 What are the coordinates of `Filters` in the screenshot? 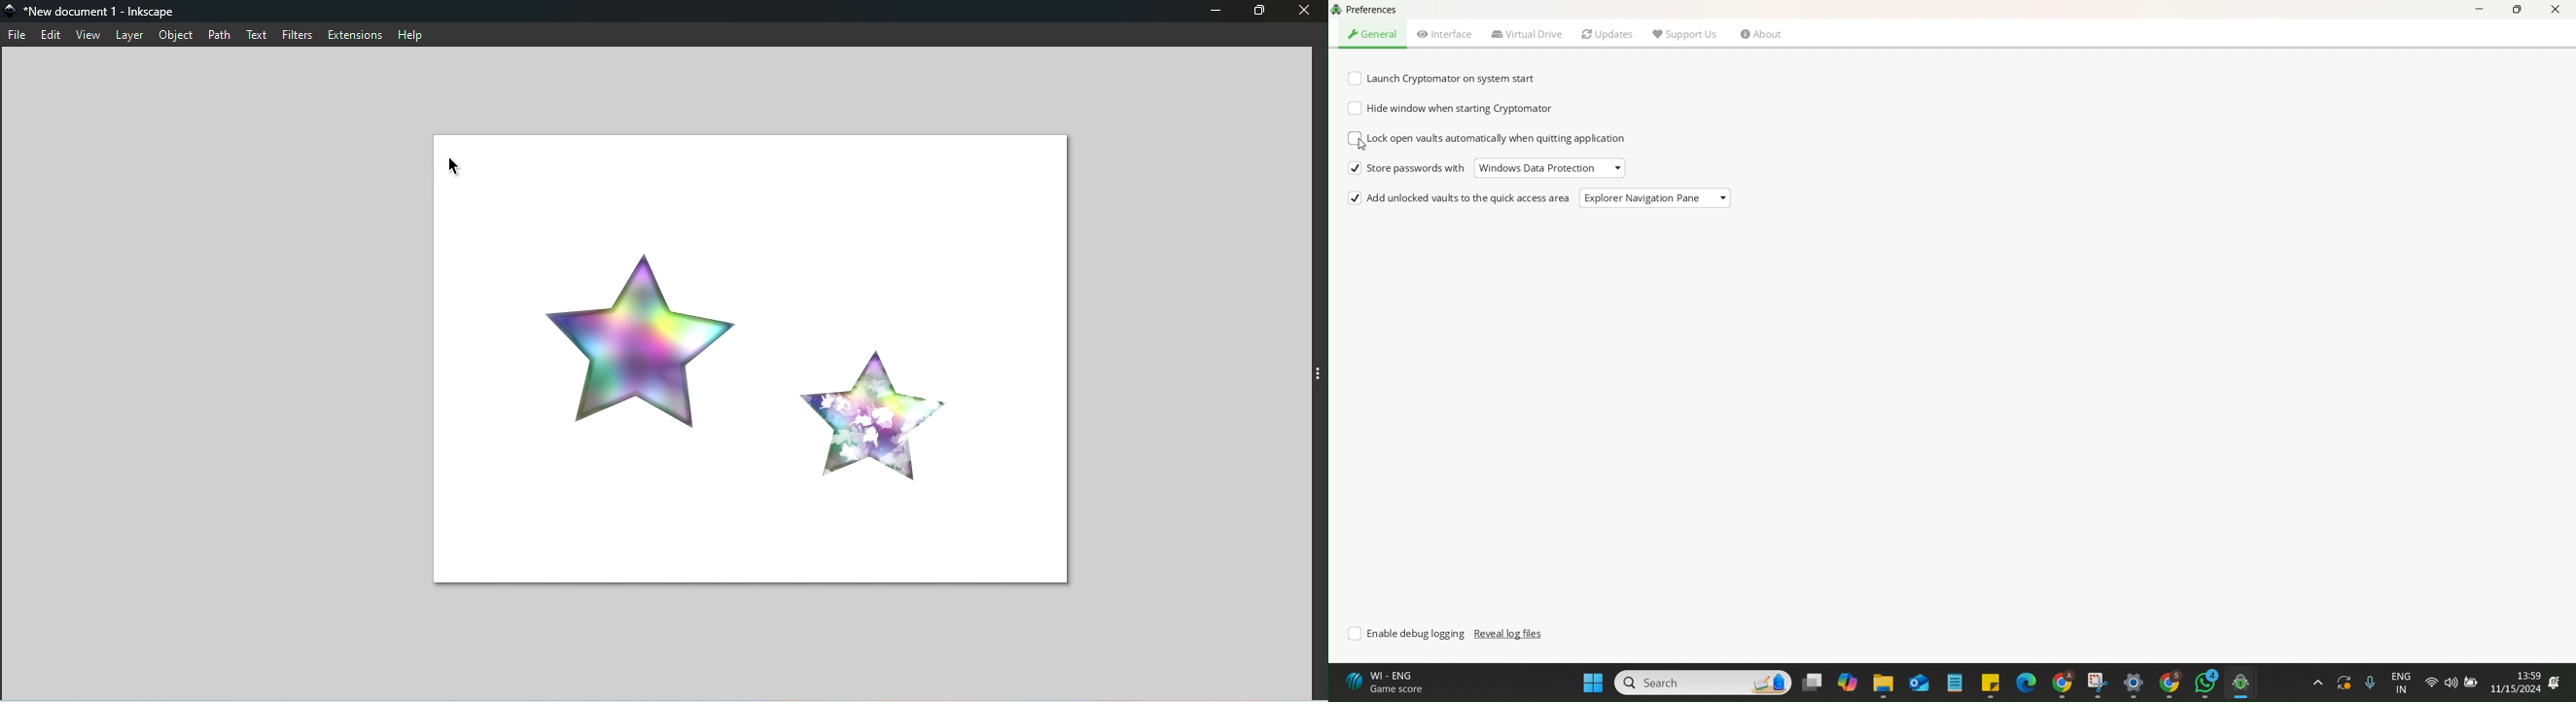 It's located at (299, 34).